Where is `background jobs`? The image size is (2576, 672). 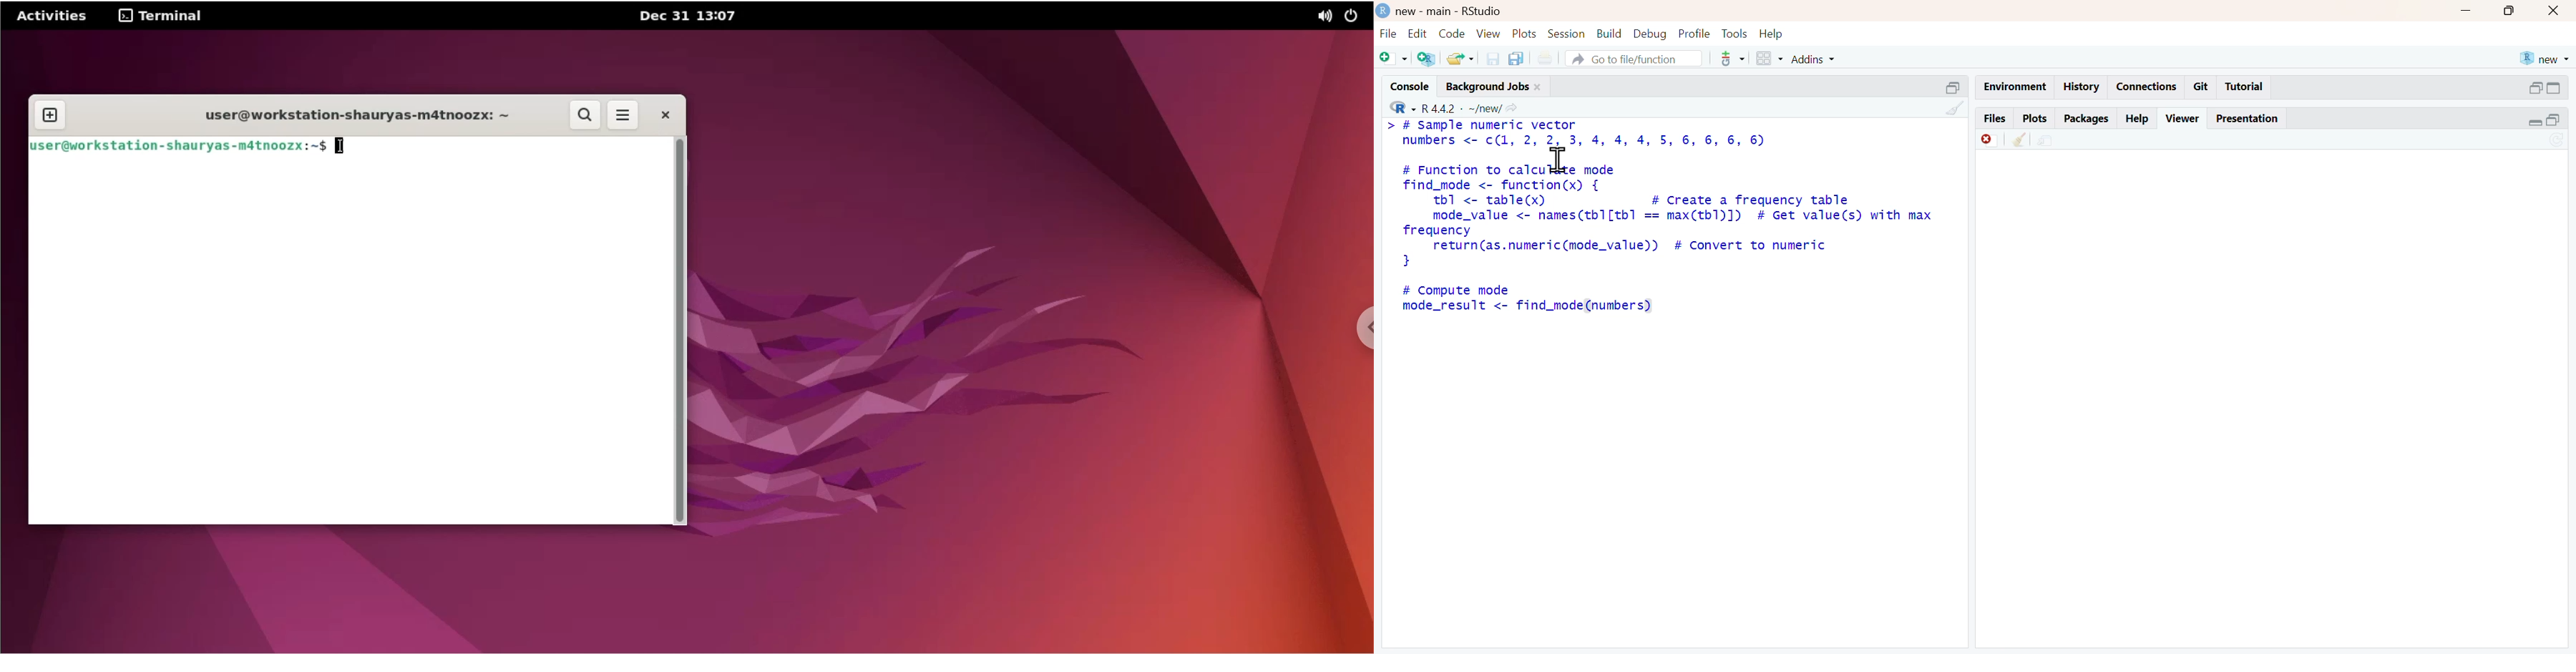
background jobs is located at coordinates (1489, 87).